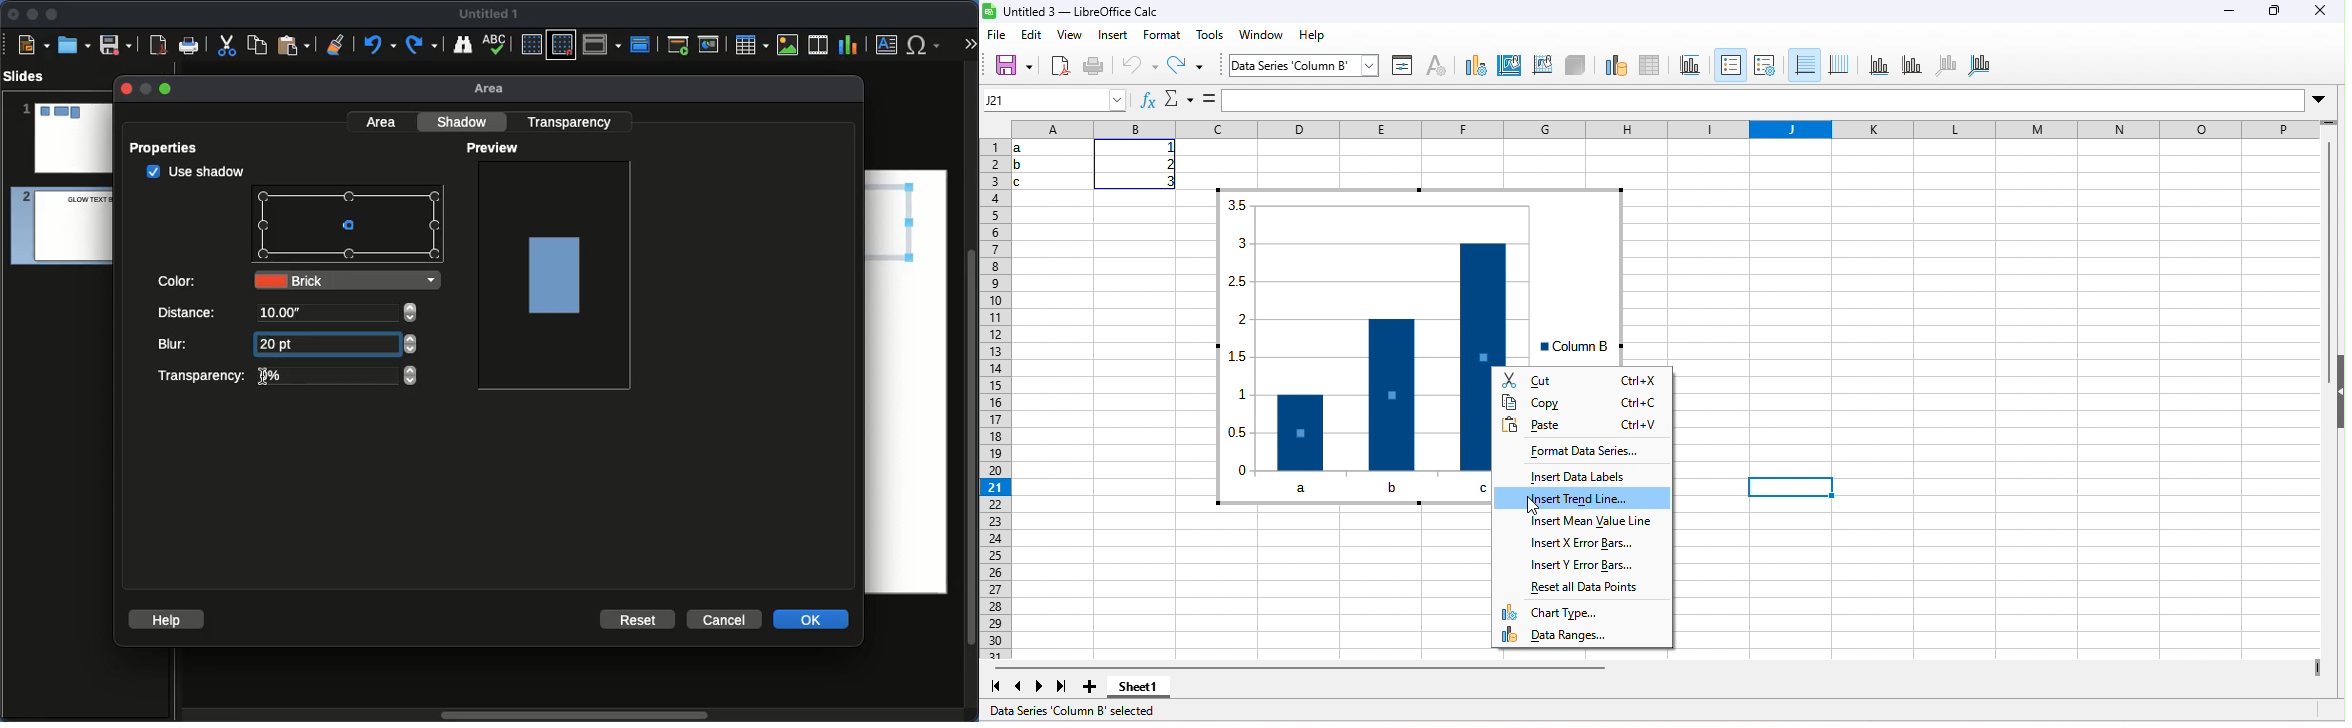 The height and width of the screenshot is (728, 2352). I want to click on Chart, so click(848, 46).